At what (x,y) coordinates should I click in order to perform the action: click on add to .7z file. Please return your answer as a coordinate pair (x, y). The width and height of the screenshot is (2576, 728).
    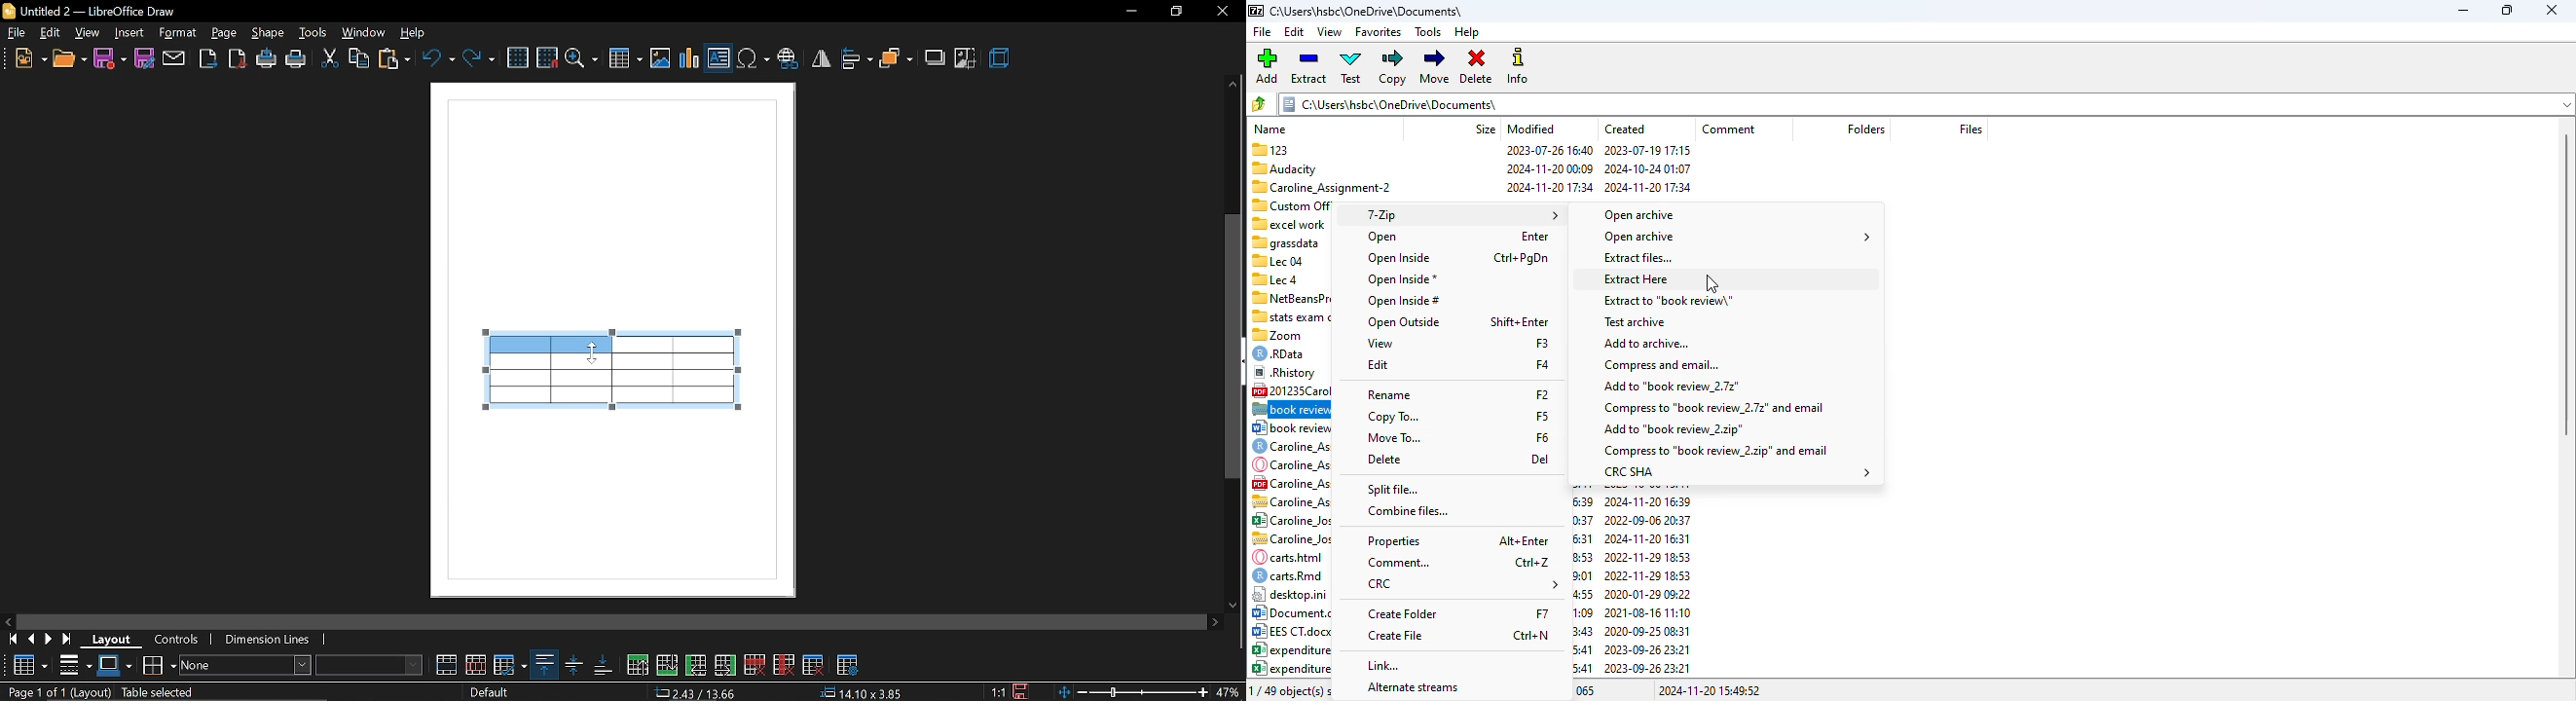
    Looking at the image, I should click on (1670, 386).